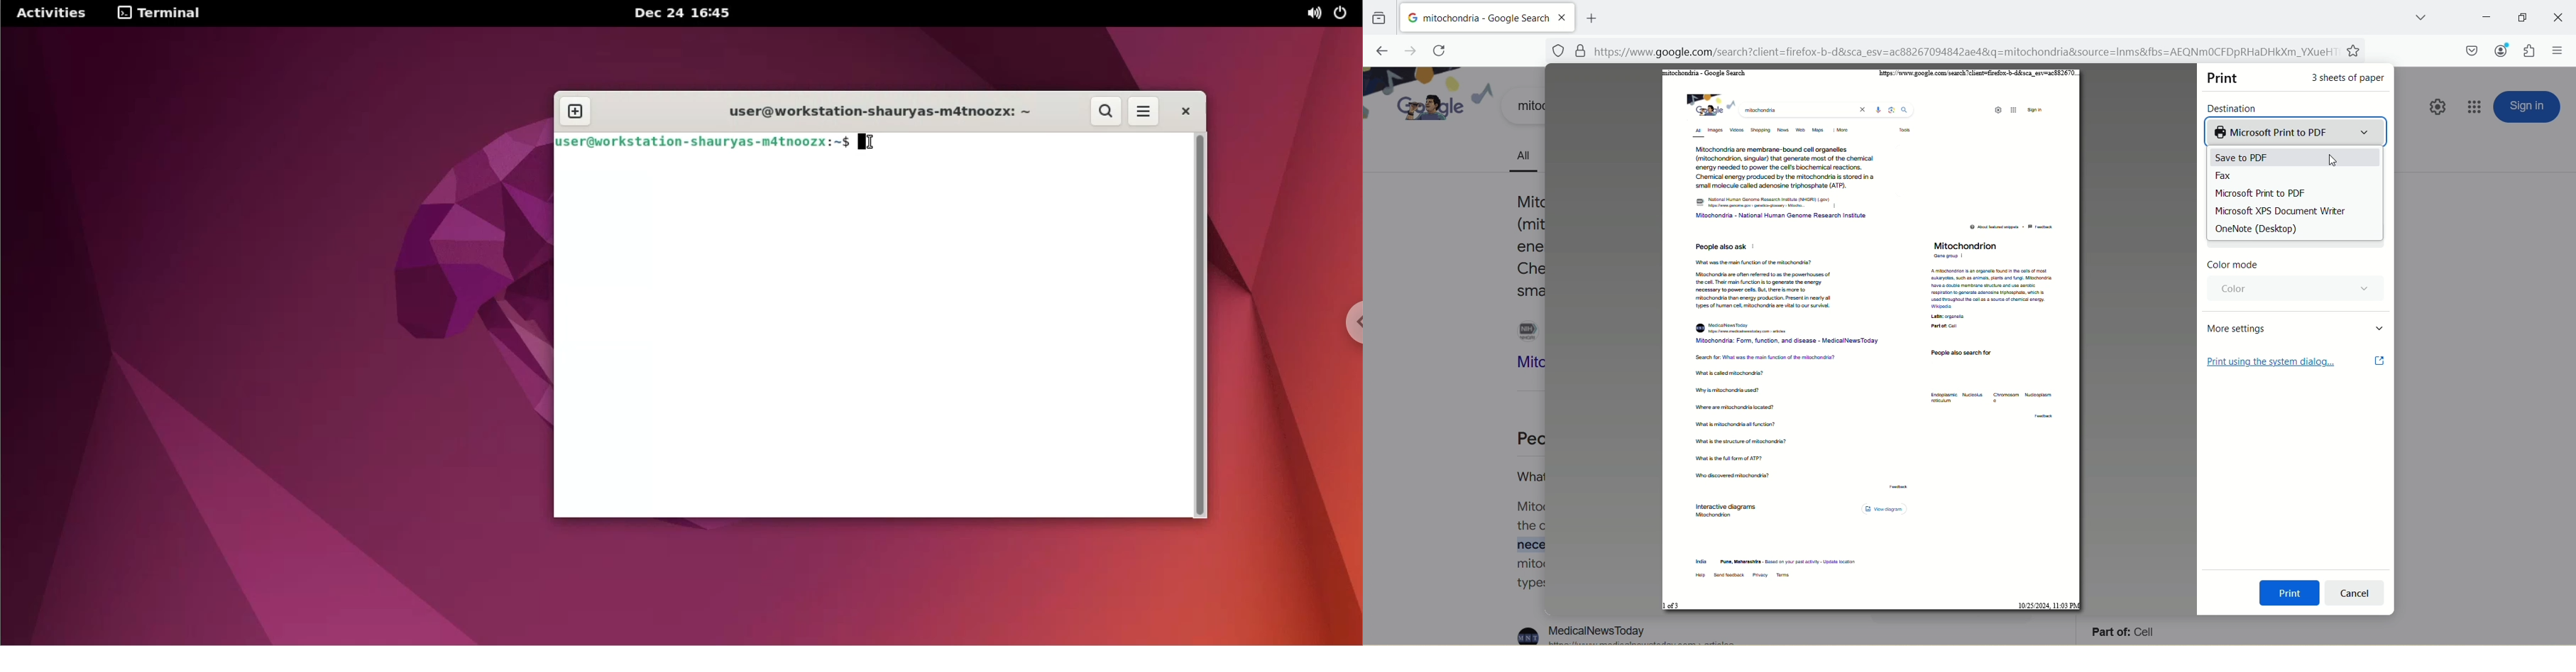 The height and width of the screenshot is (672, 2576). I want to click on favorites , so click(2356, 52).